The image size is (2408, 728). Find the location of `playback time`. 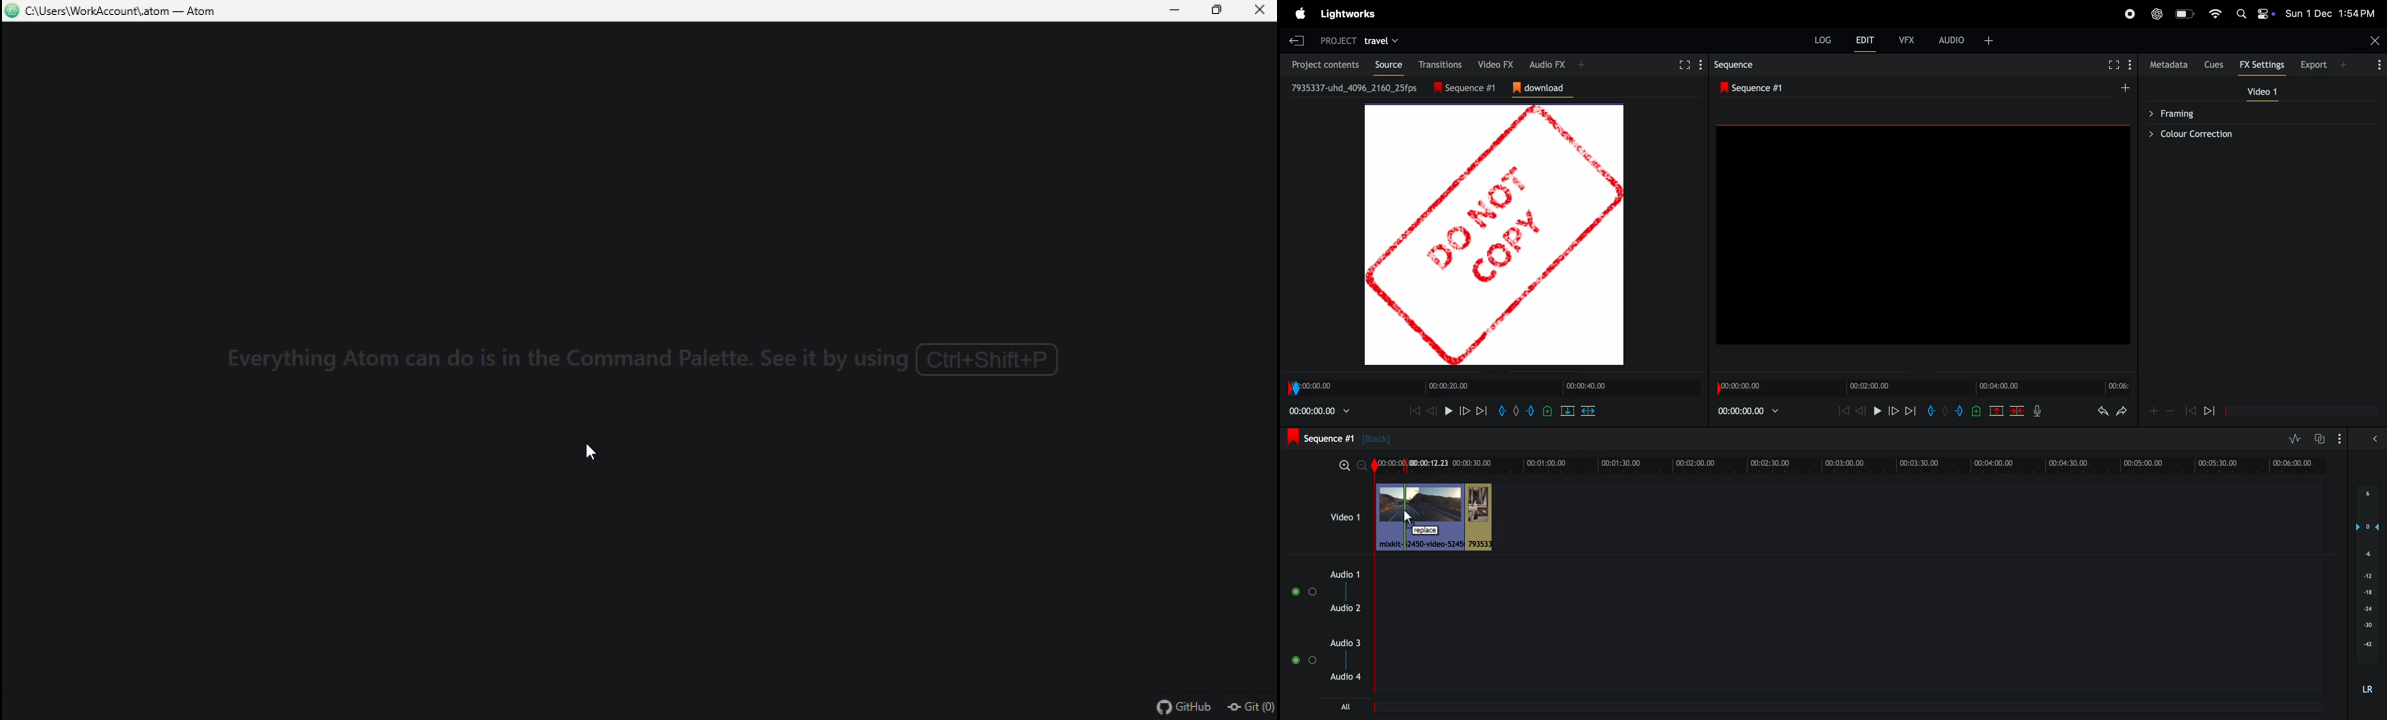

playback time is located at coordinates (1748, 411).